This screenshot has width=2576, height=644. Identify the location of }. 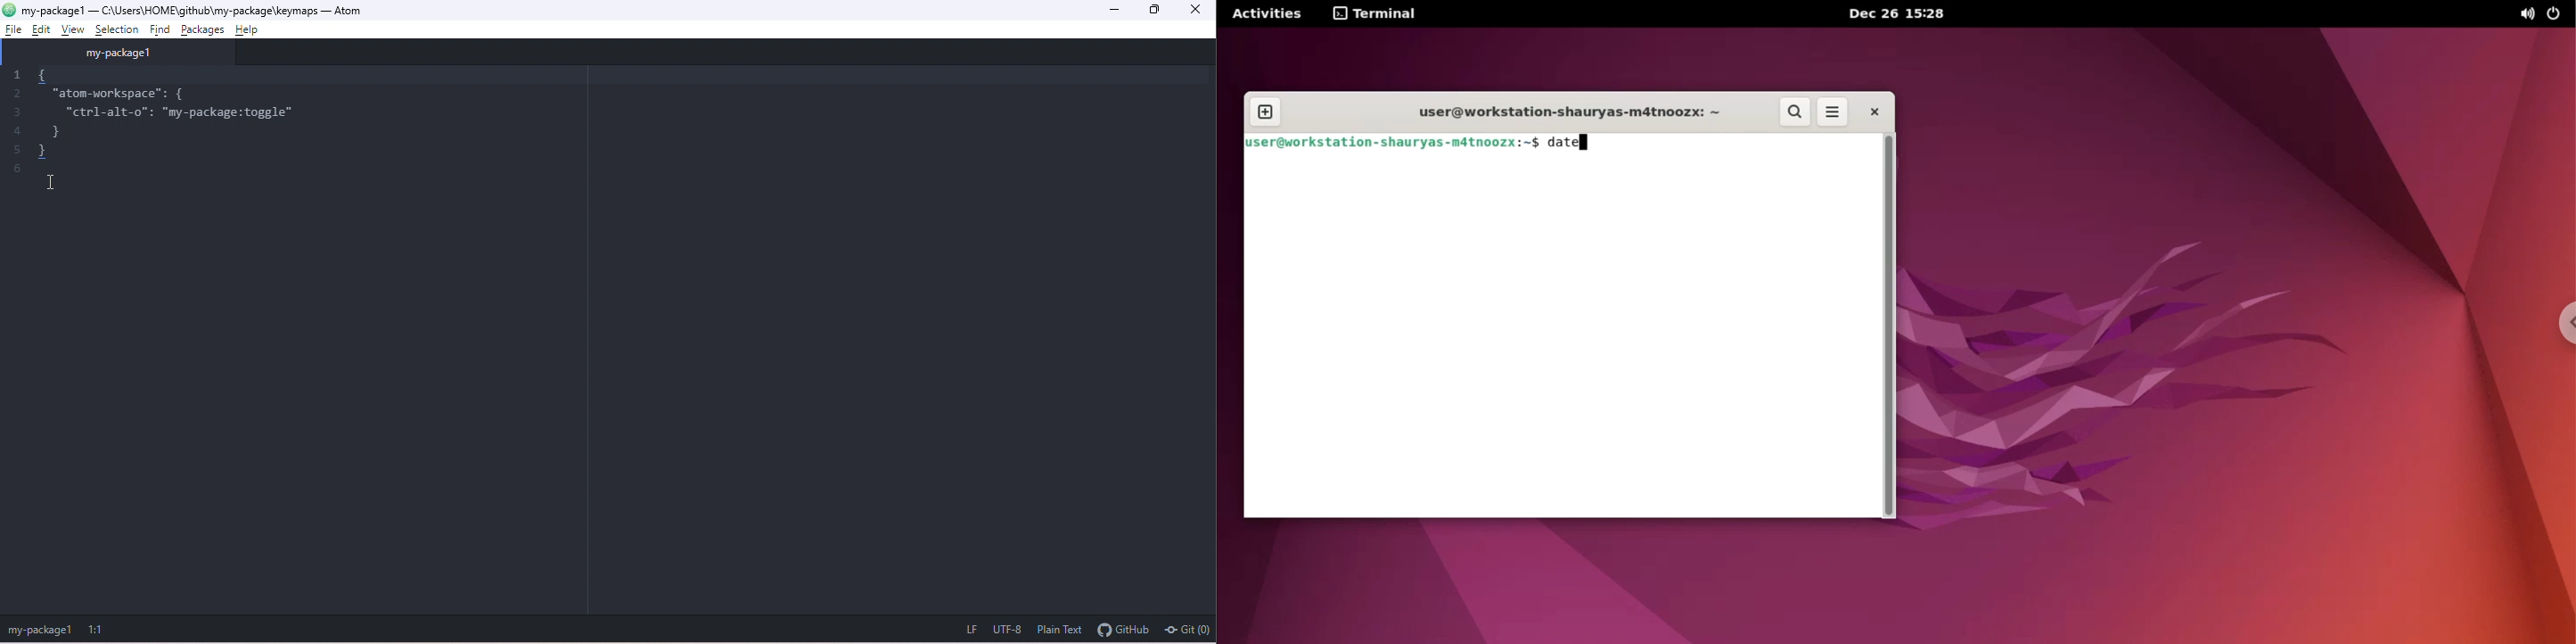
(93, 134).